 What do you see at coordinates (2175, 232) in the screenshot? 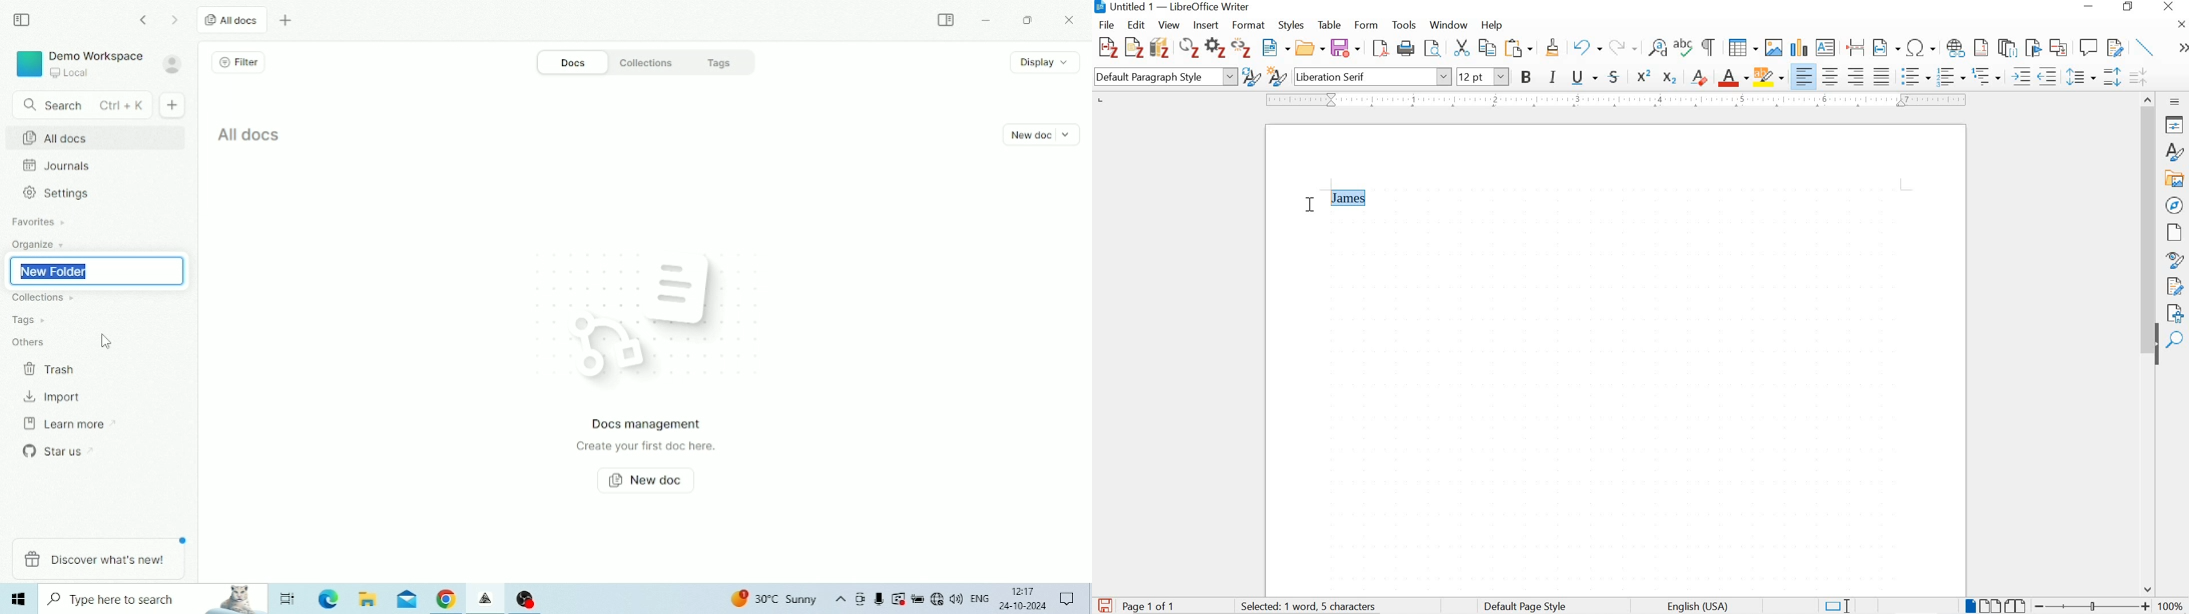
I see `page` at bounding box center [2175, 232].